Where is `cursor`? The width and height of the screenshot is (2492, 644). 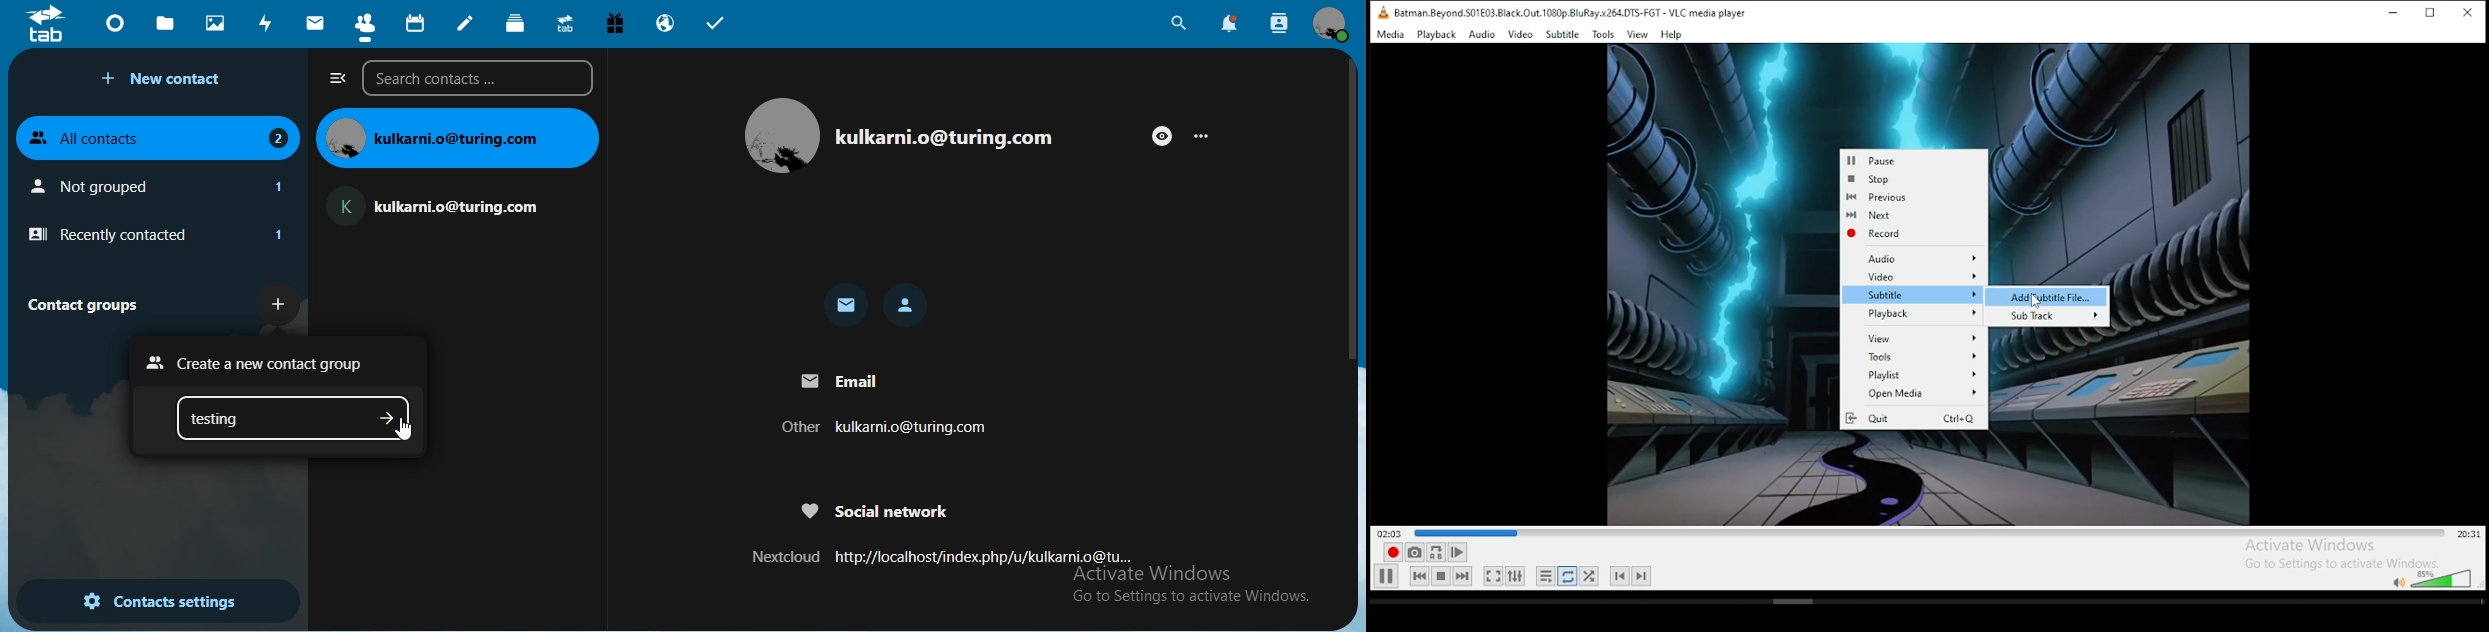
cursor is located at coordinates (407, 430).